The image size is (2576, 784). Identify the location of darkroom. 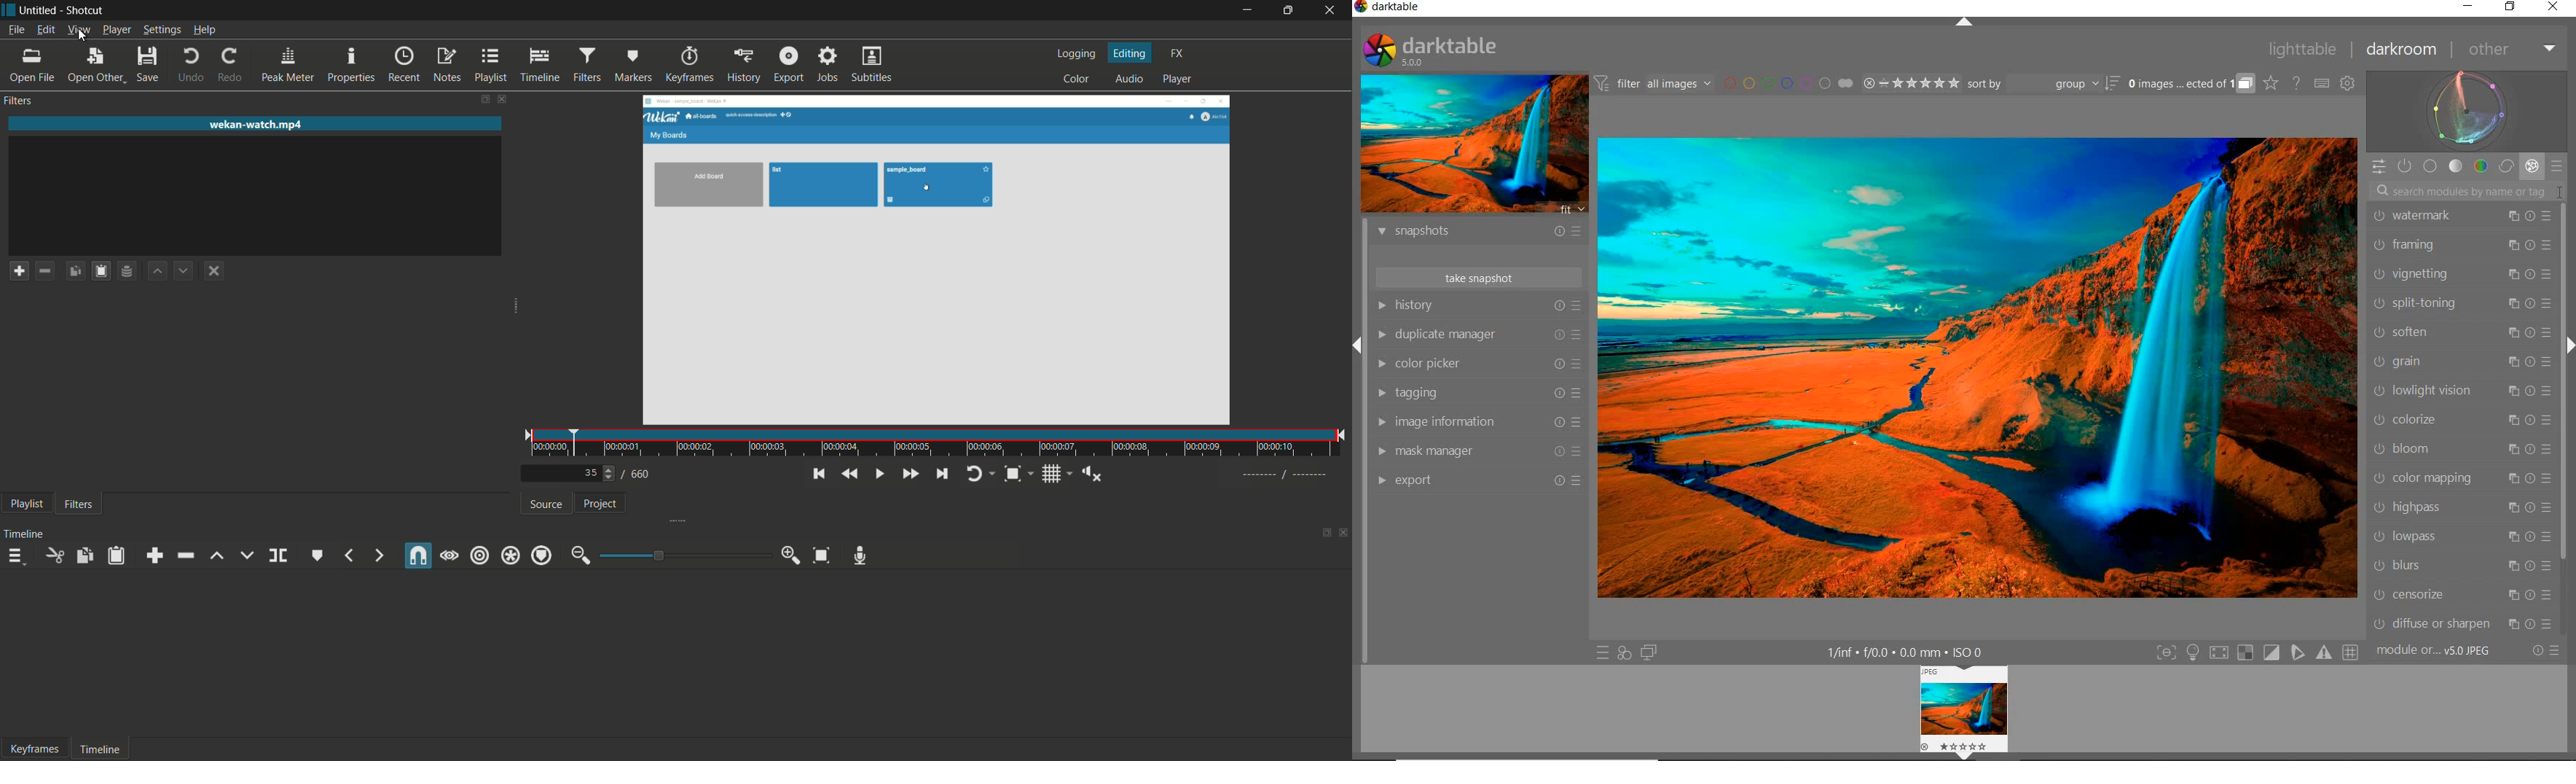
(2402, 50).